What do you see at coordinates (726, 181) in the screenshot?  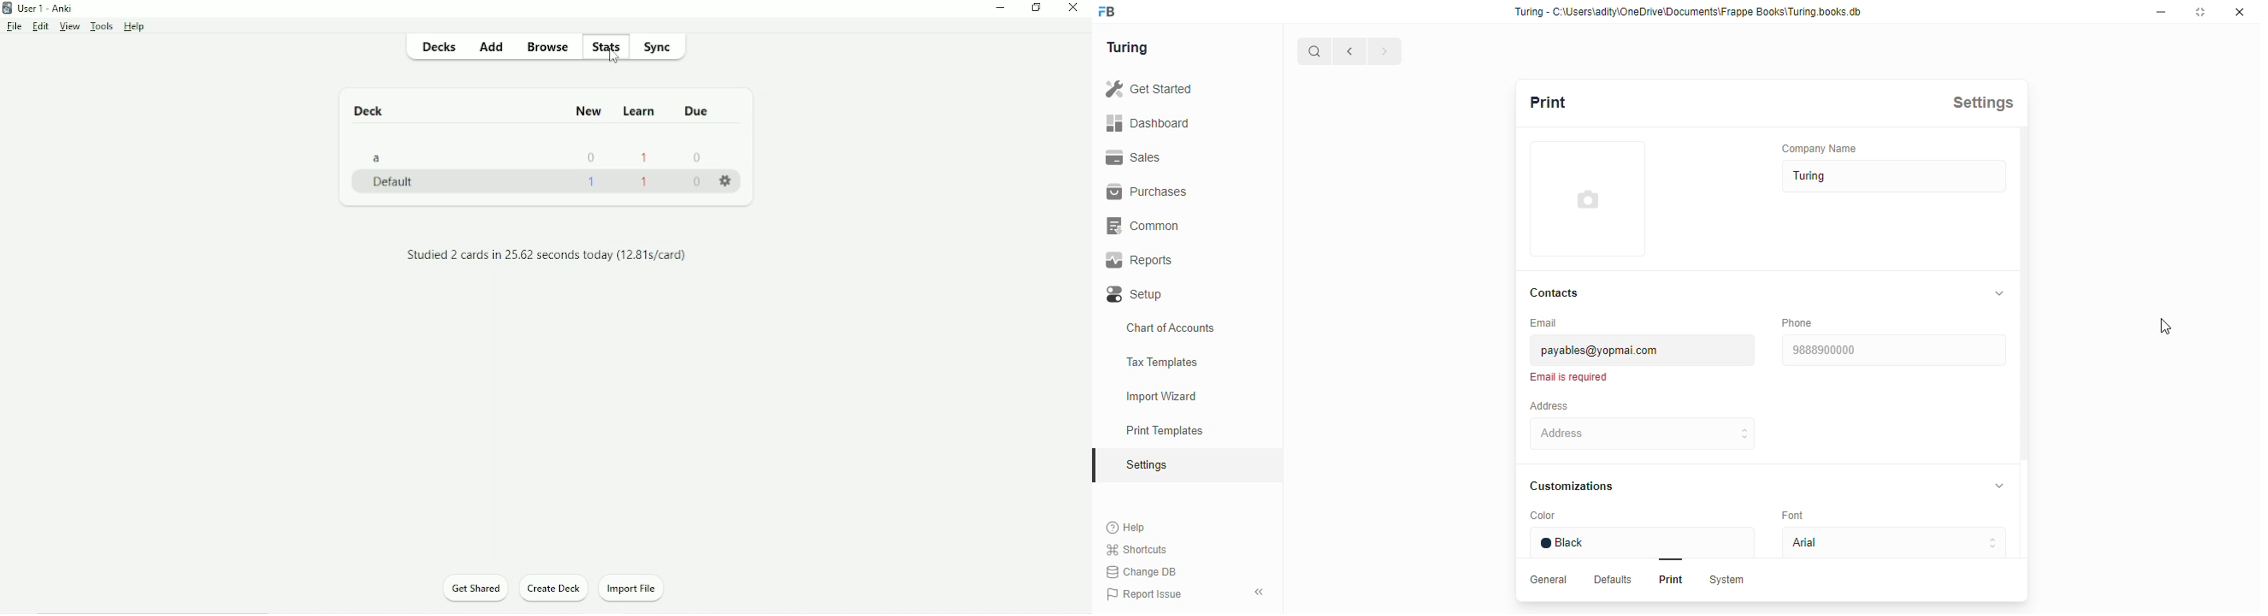 I see `More` at bounding box center [726, 181].